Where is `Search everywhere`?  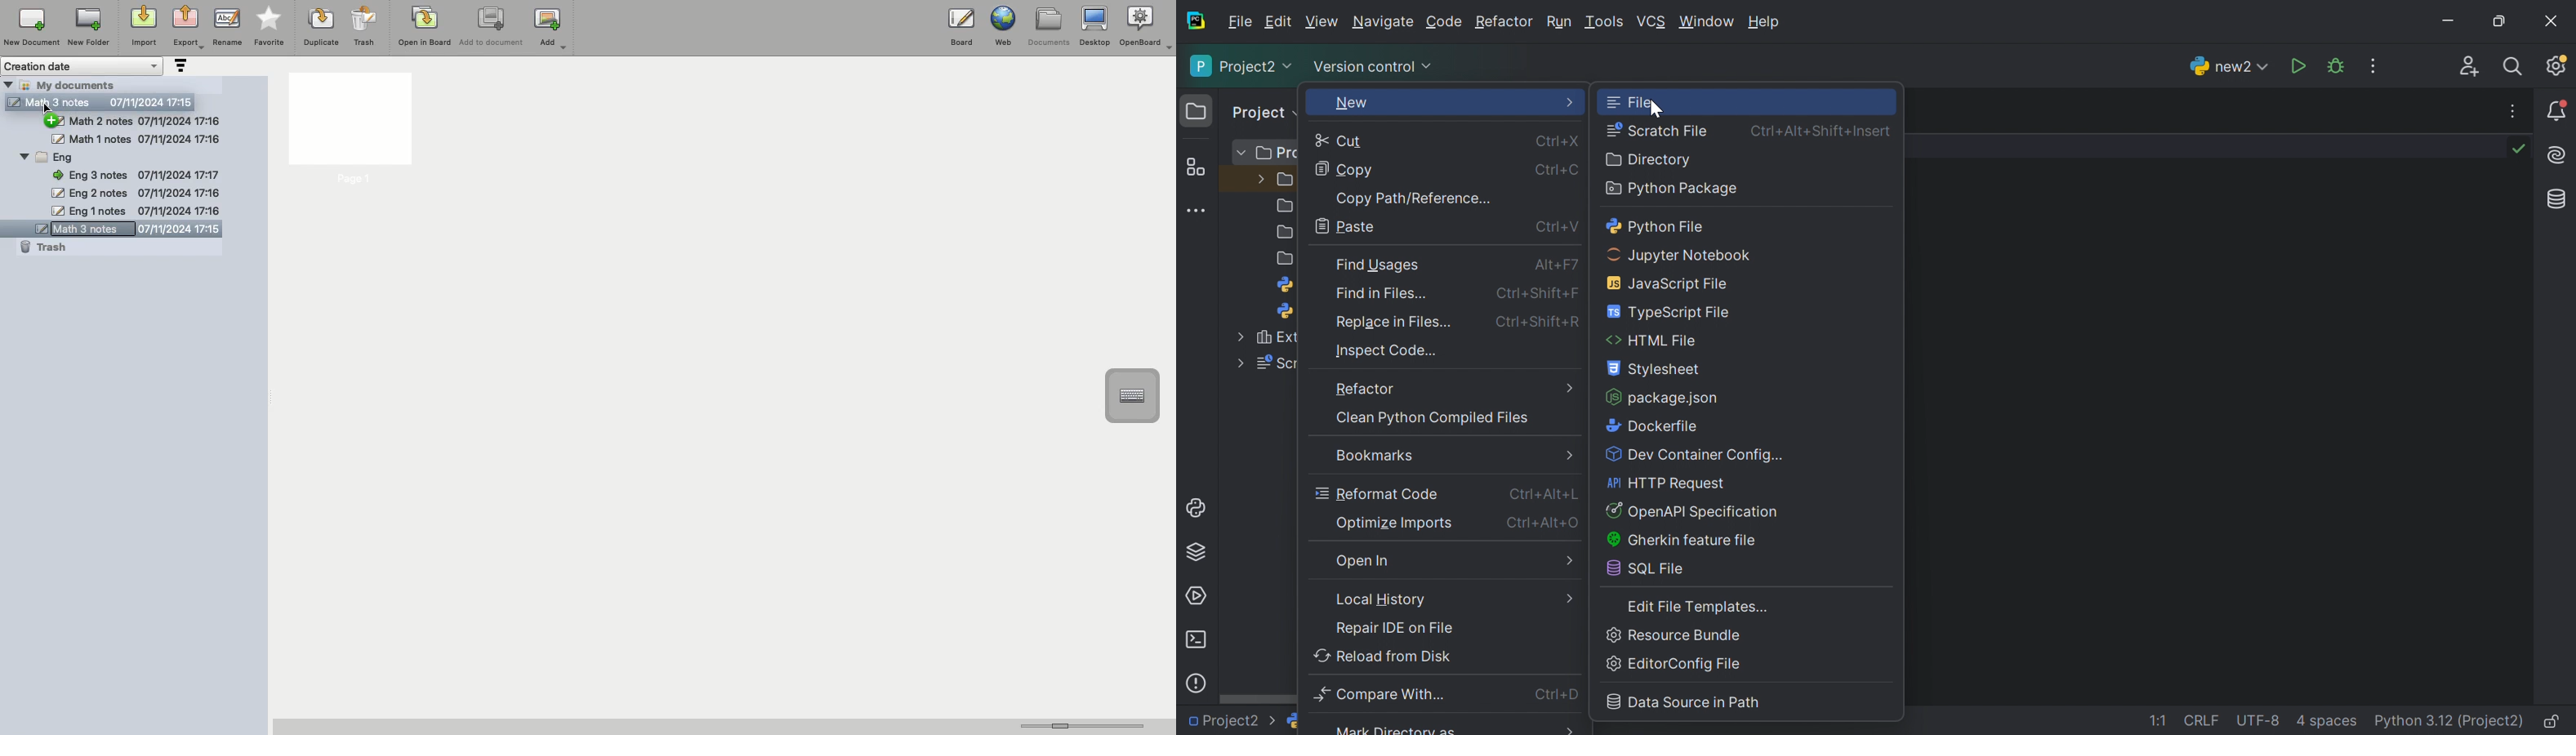 Search everywhere is located at coordinates (2516, 68).